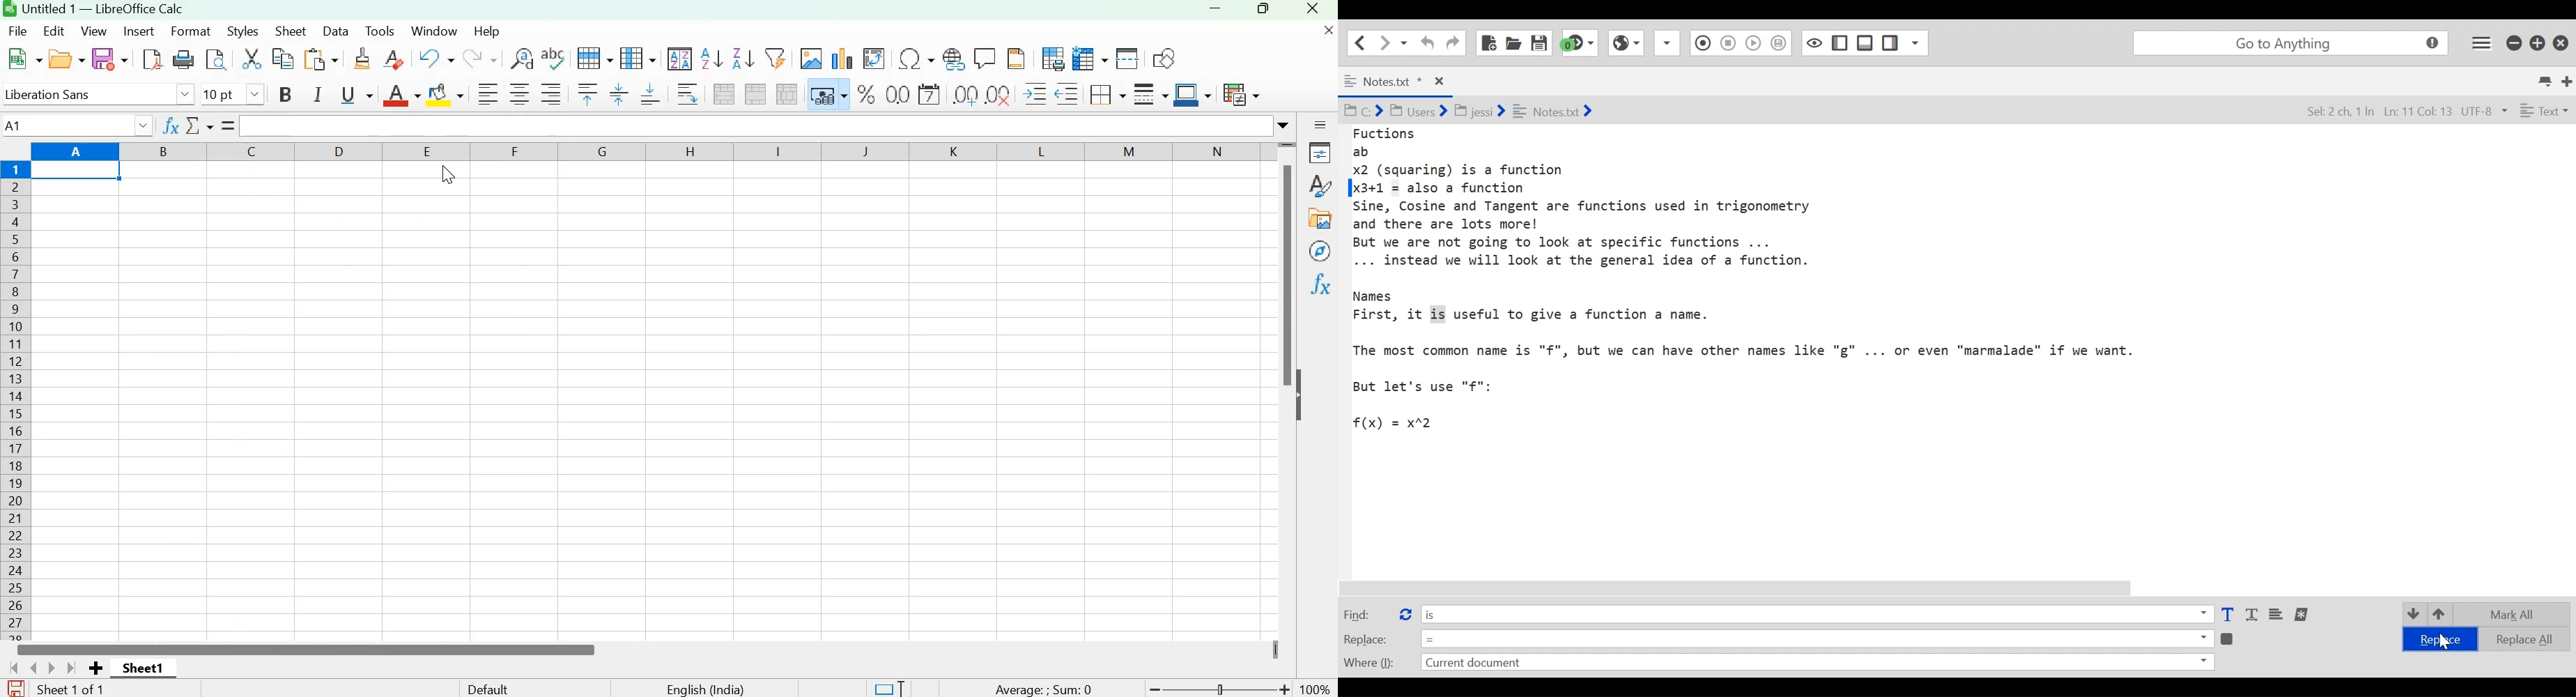 The image size is (2576, 700). Describe the element at coordinates (355, 93) in the screenshot. I see `Underline` at that location.